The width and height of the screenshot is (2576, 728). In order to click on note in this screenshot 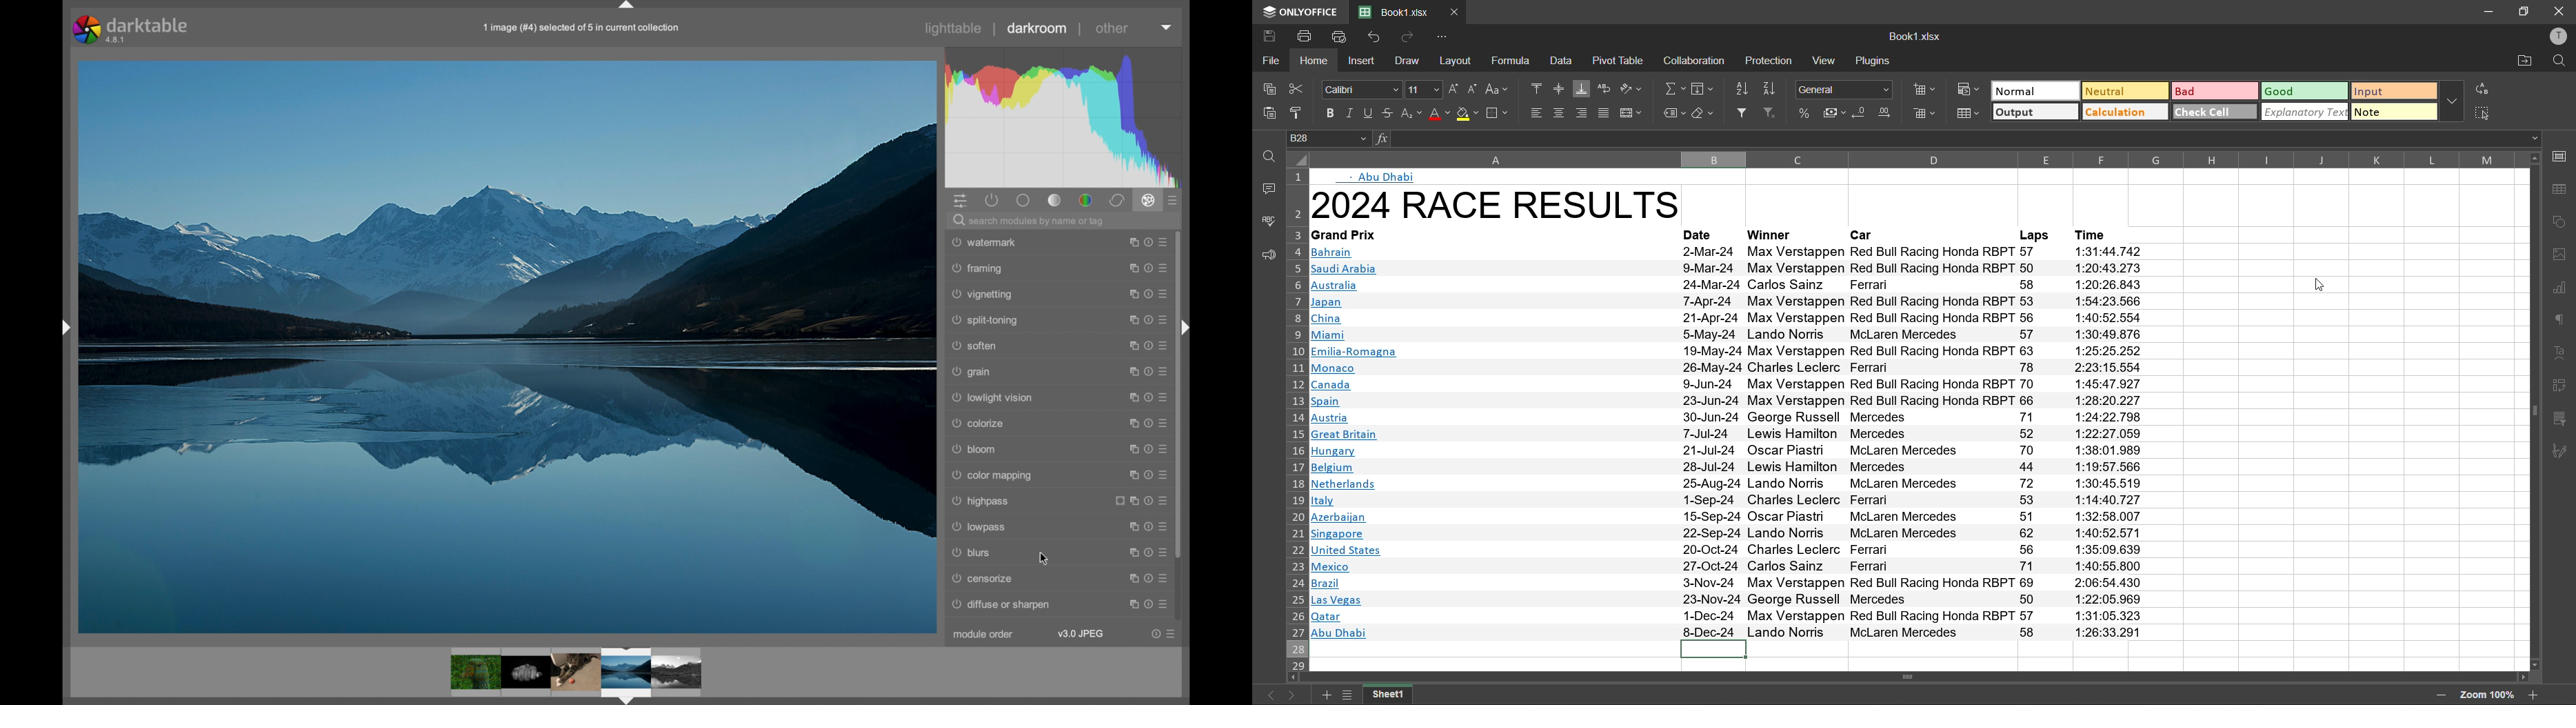, I will do `click(2394, 112)`.